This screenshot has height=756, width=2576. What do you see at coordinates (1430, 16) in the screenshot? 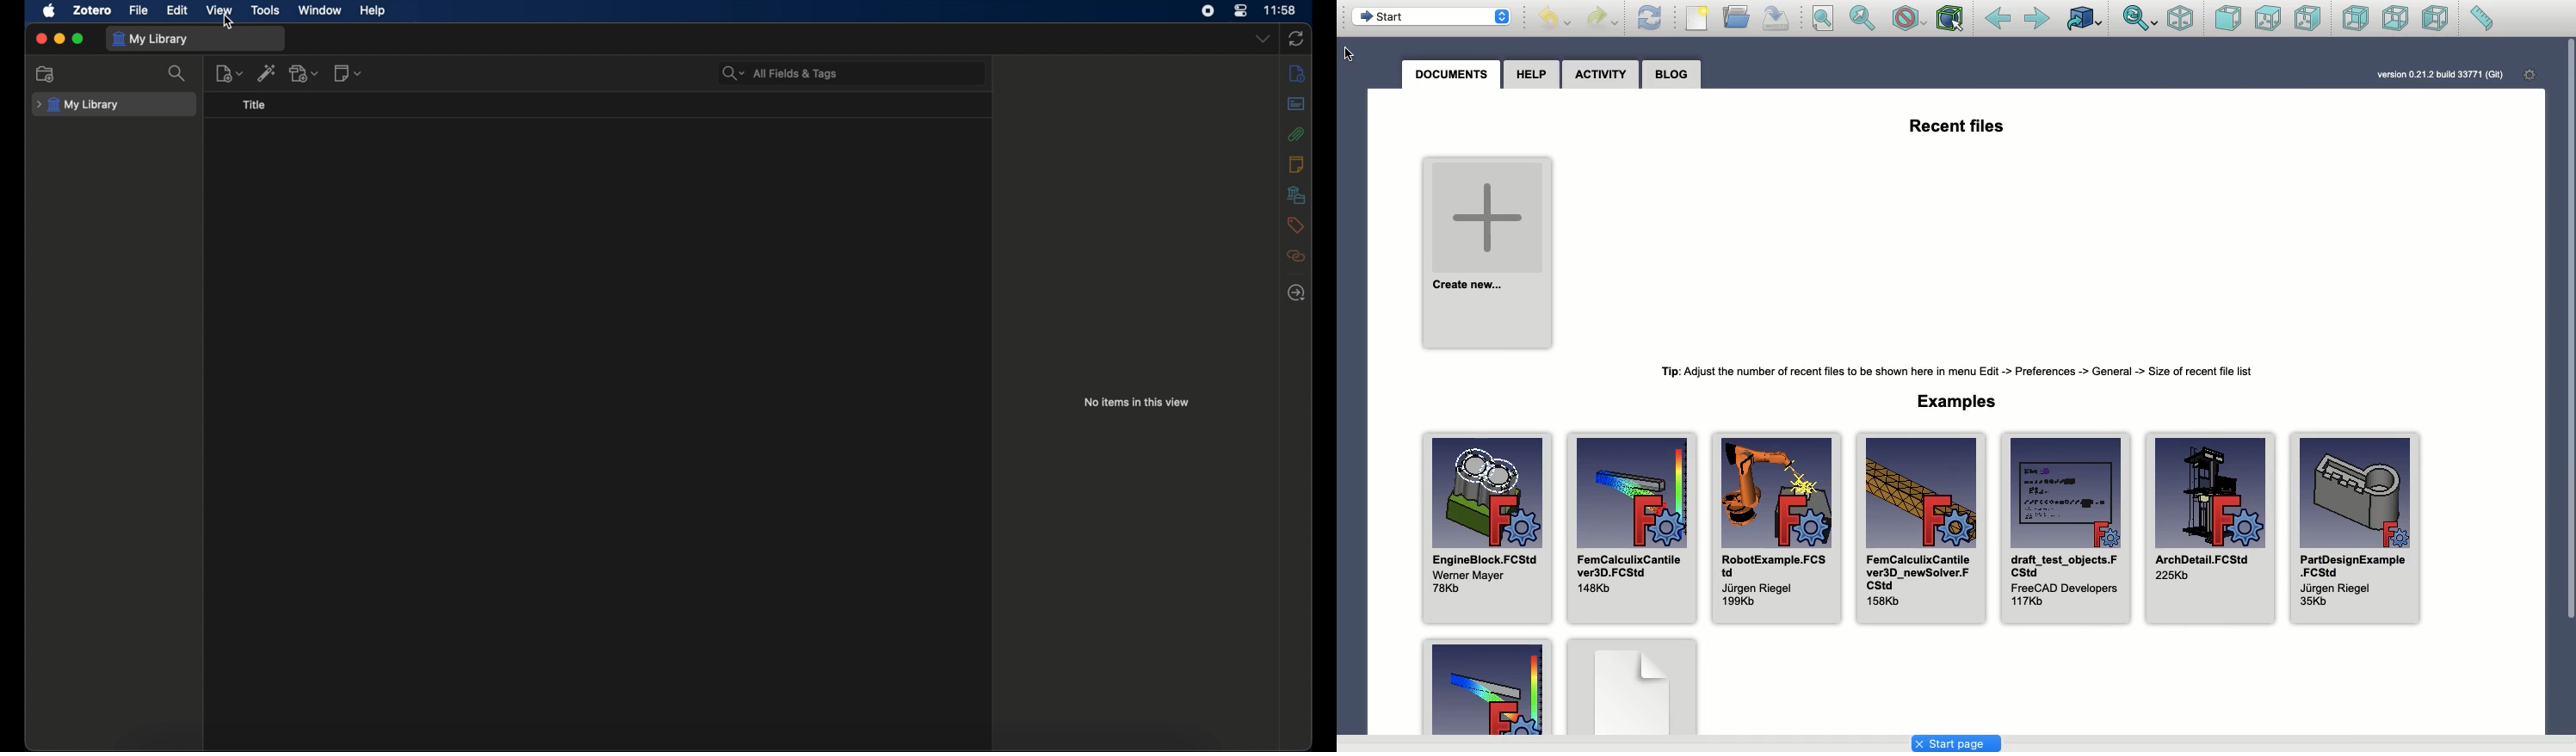
I see `Start` at bounding box center [1430, 16].